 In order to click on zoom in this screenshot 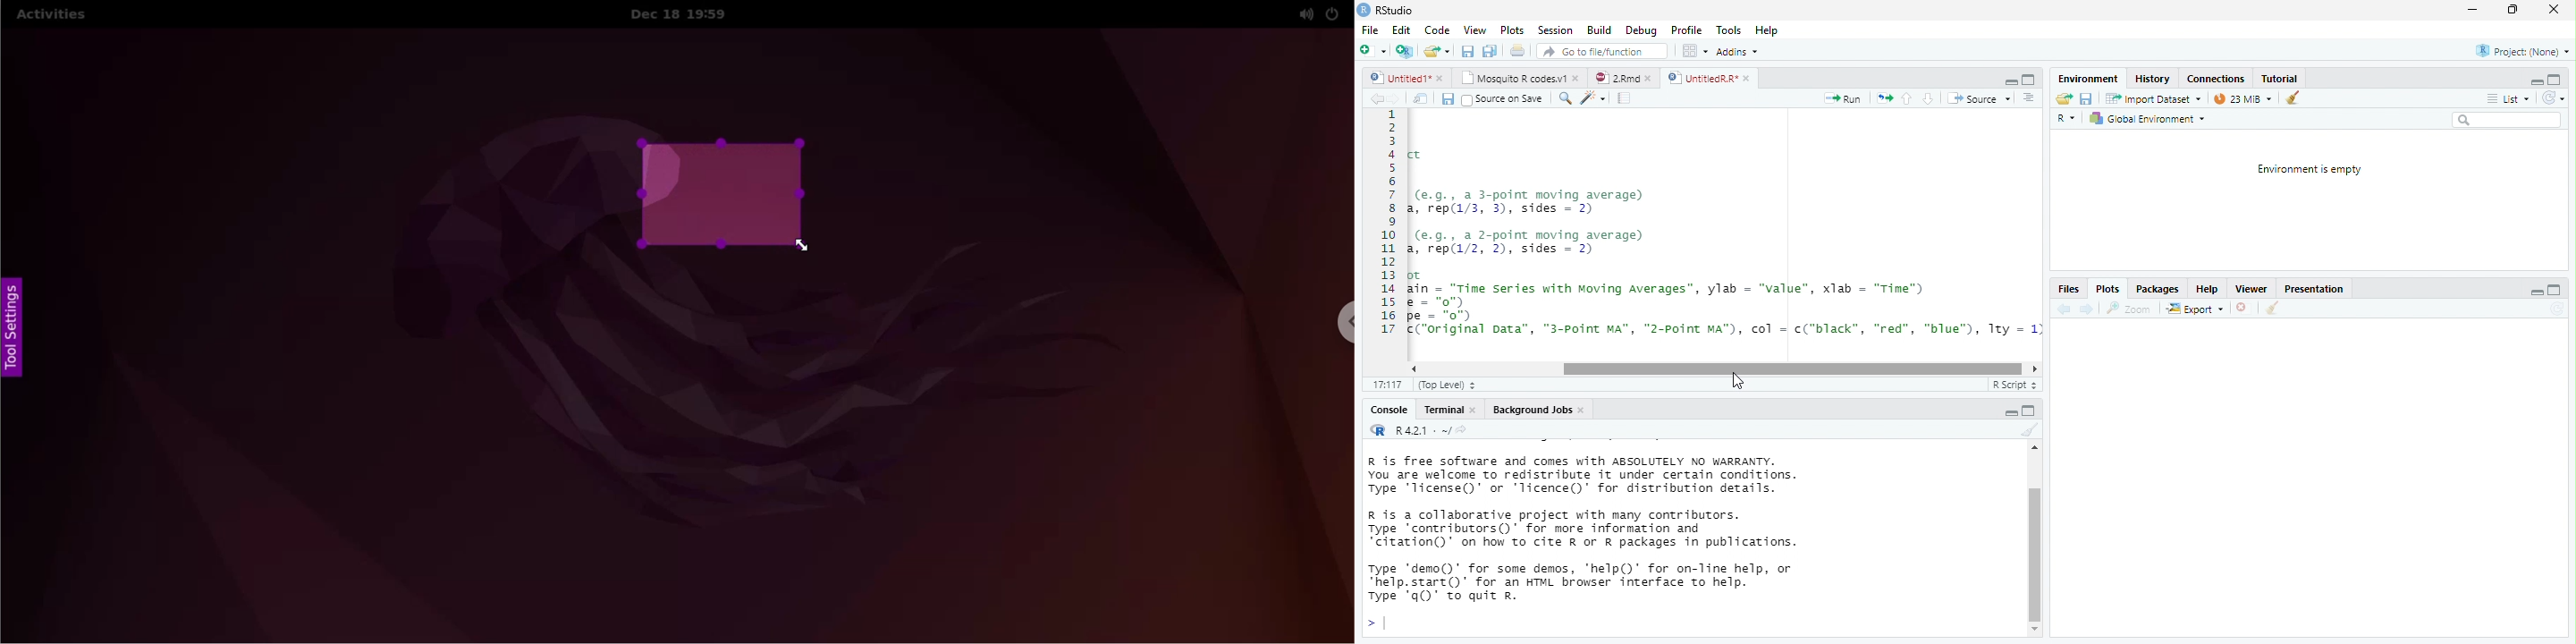, I will do `click(2132, 309)`.